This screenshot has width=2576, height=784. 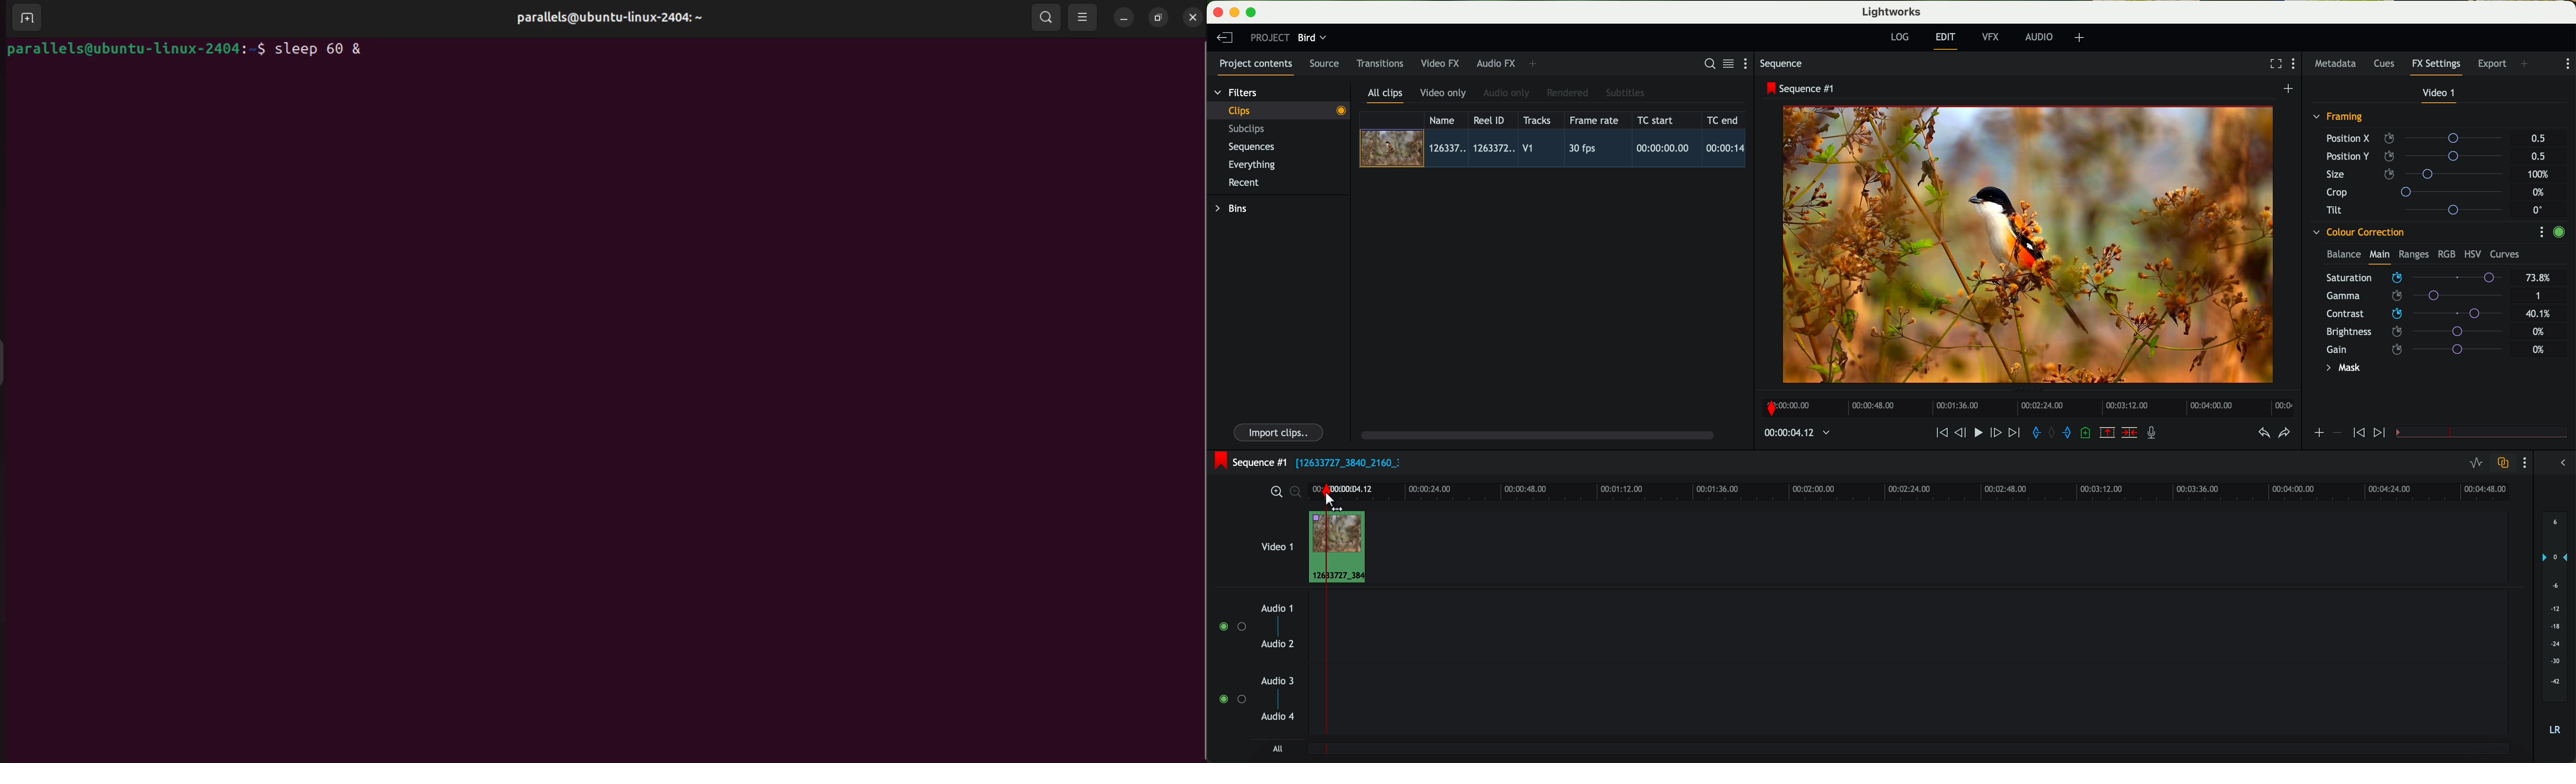 What do you see at coordinates (2081, 38) in the screenshot?
I see `add, remove and create layouts` at bounding box center [2081, 38].